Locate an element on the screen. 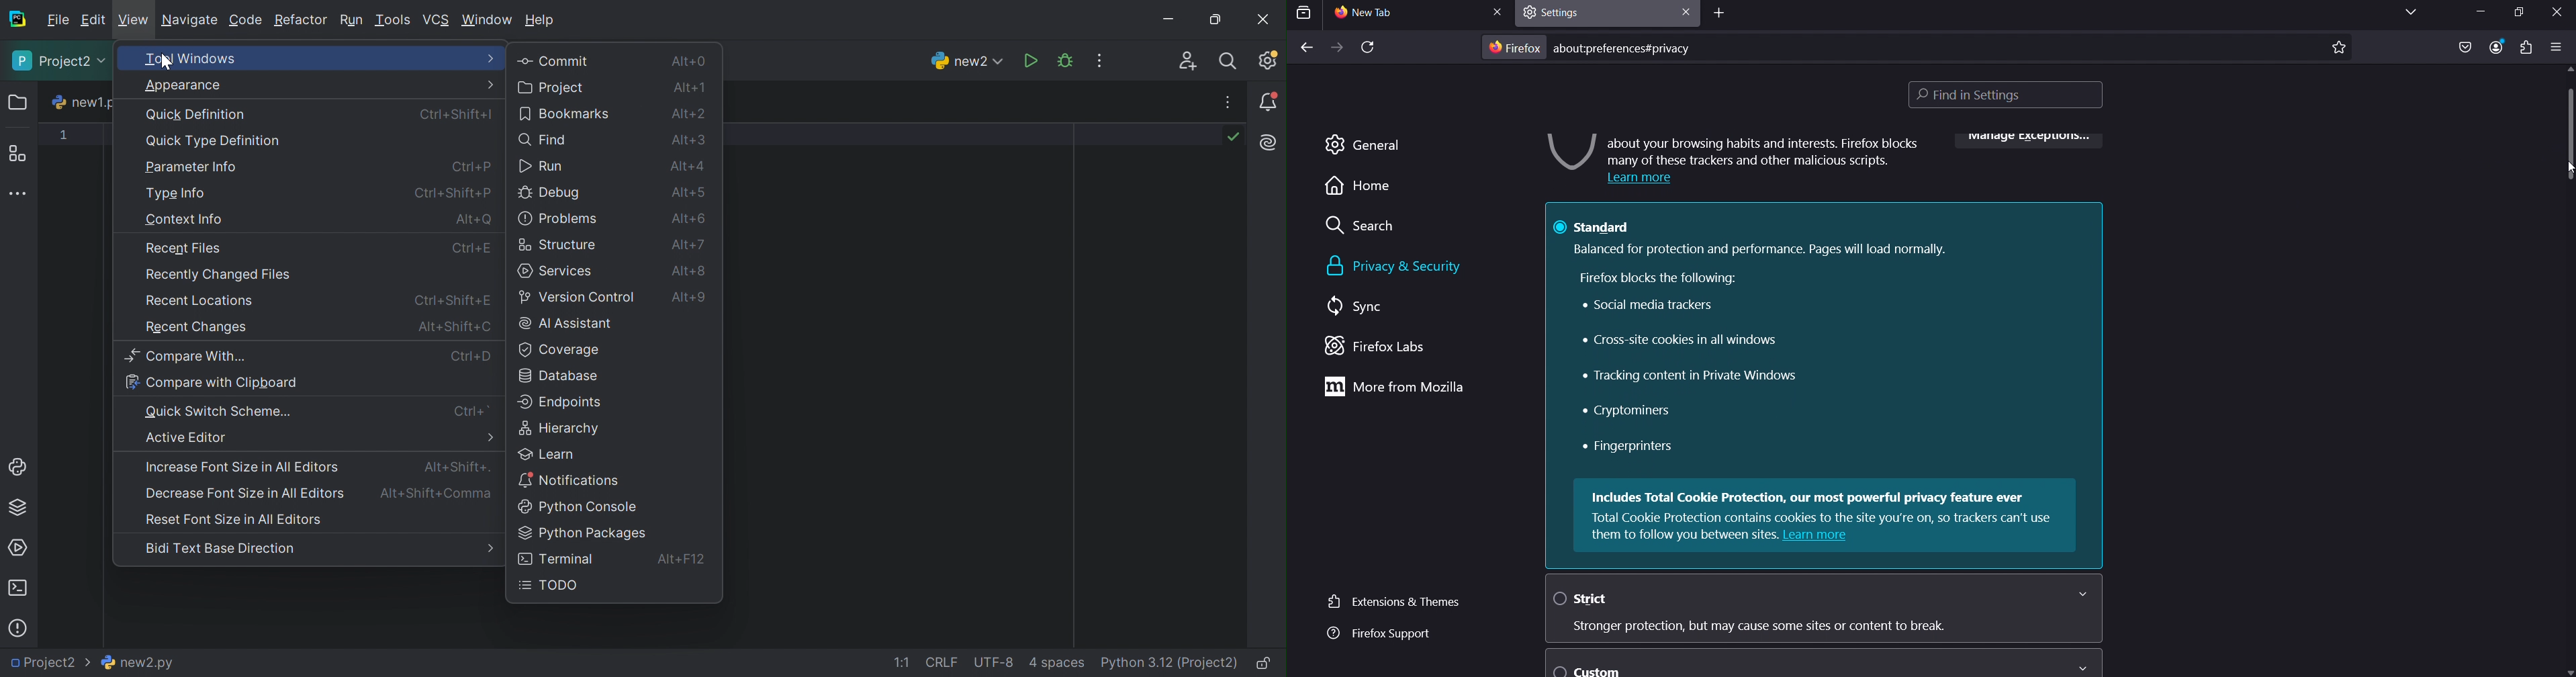 The height and width of the screenshot is (700, 2576). Run is located at coordinates (350, 18).